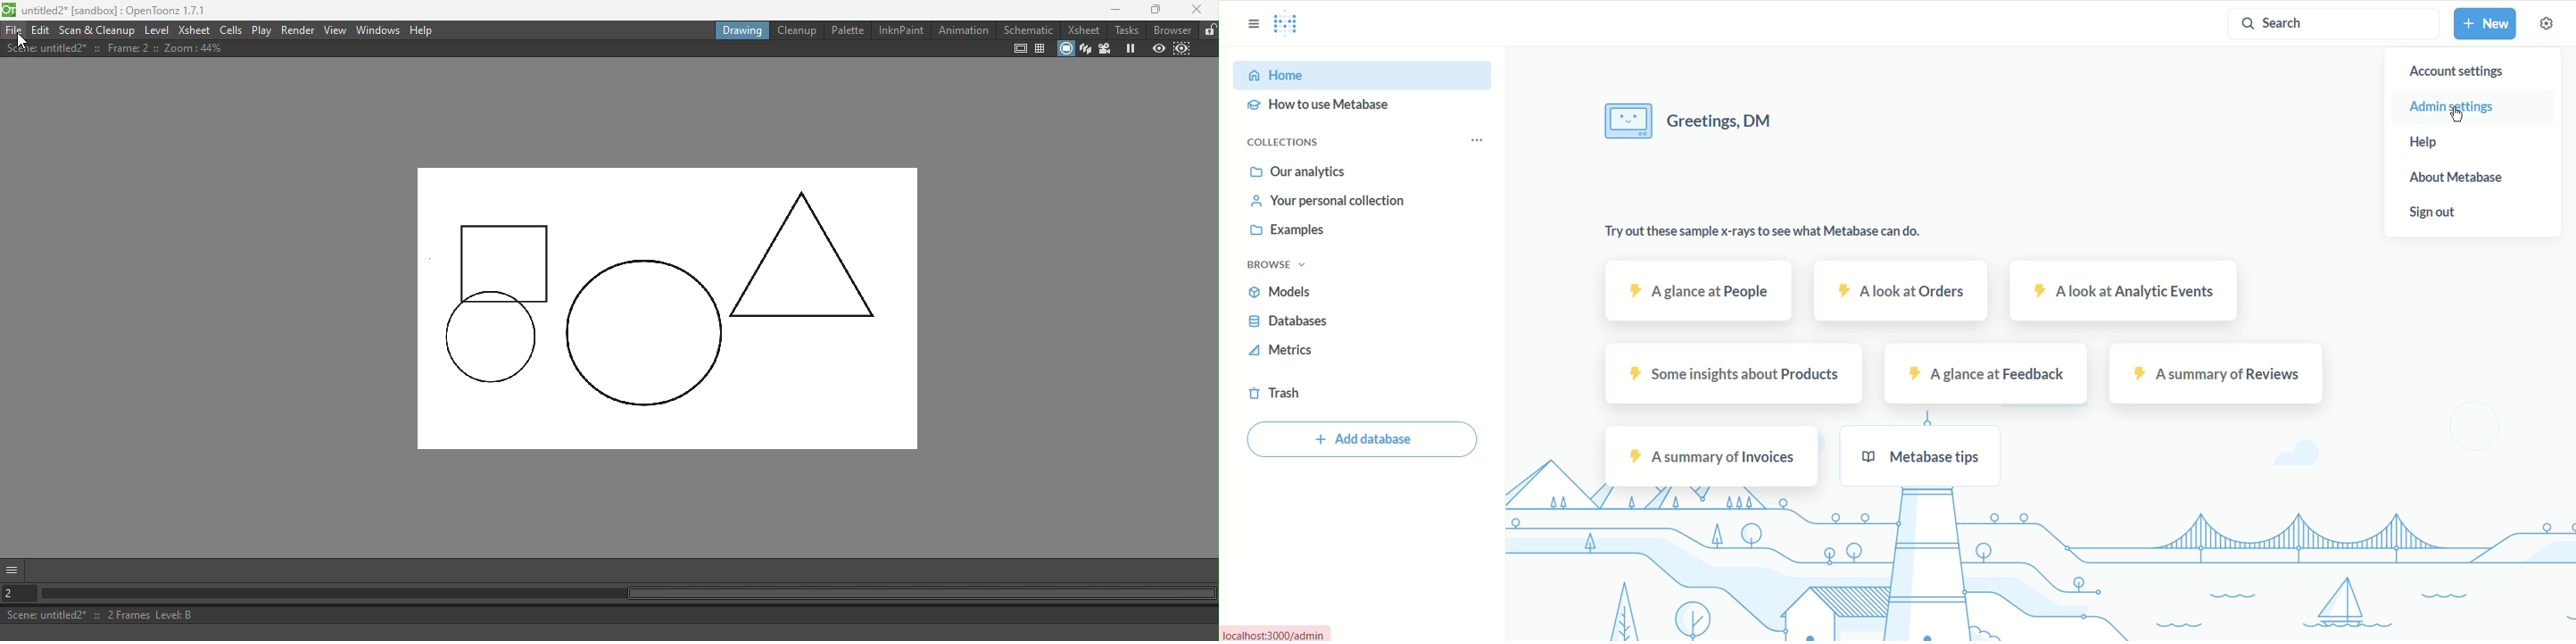  I want to click on How to use metabase, so click(1342, 103).